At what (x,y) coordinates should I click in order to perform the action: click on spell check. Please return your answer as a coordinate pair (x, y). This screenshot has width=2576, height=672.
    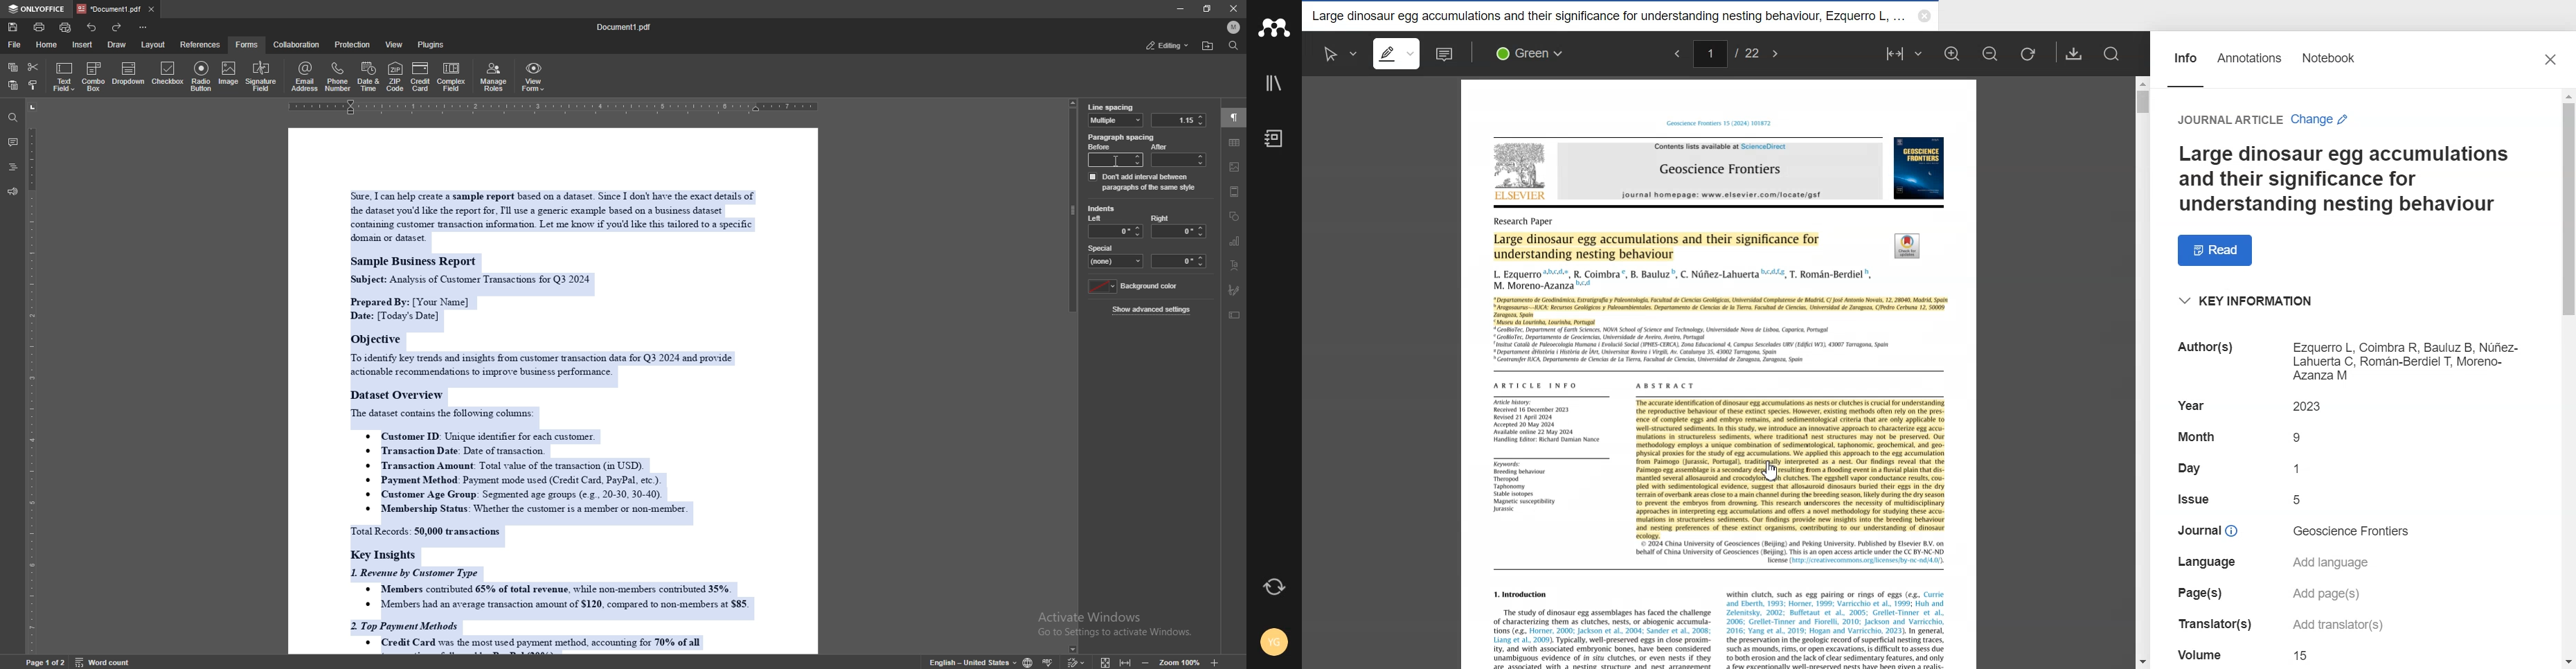
    Looking at the image, I should click on (1050, 661).